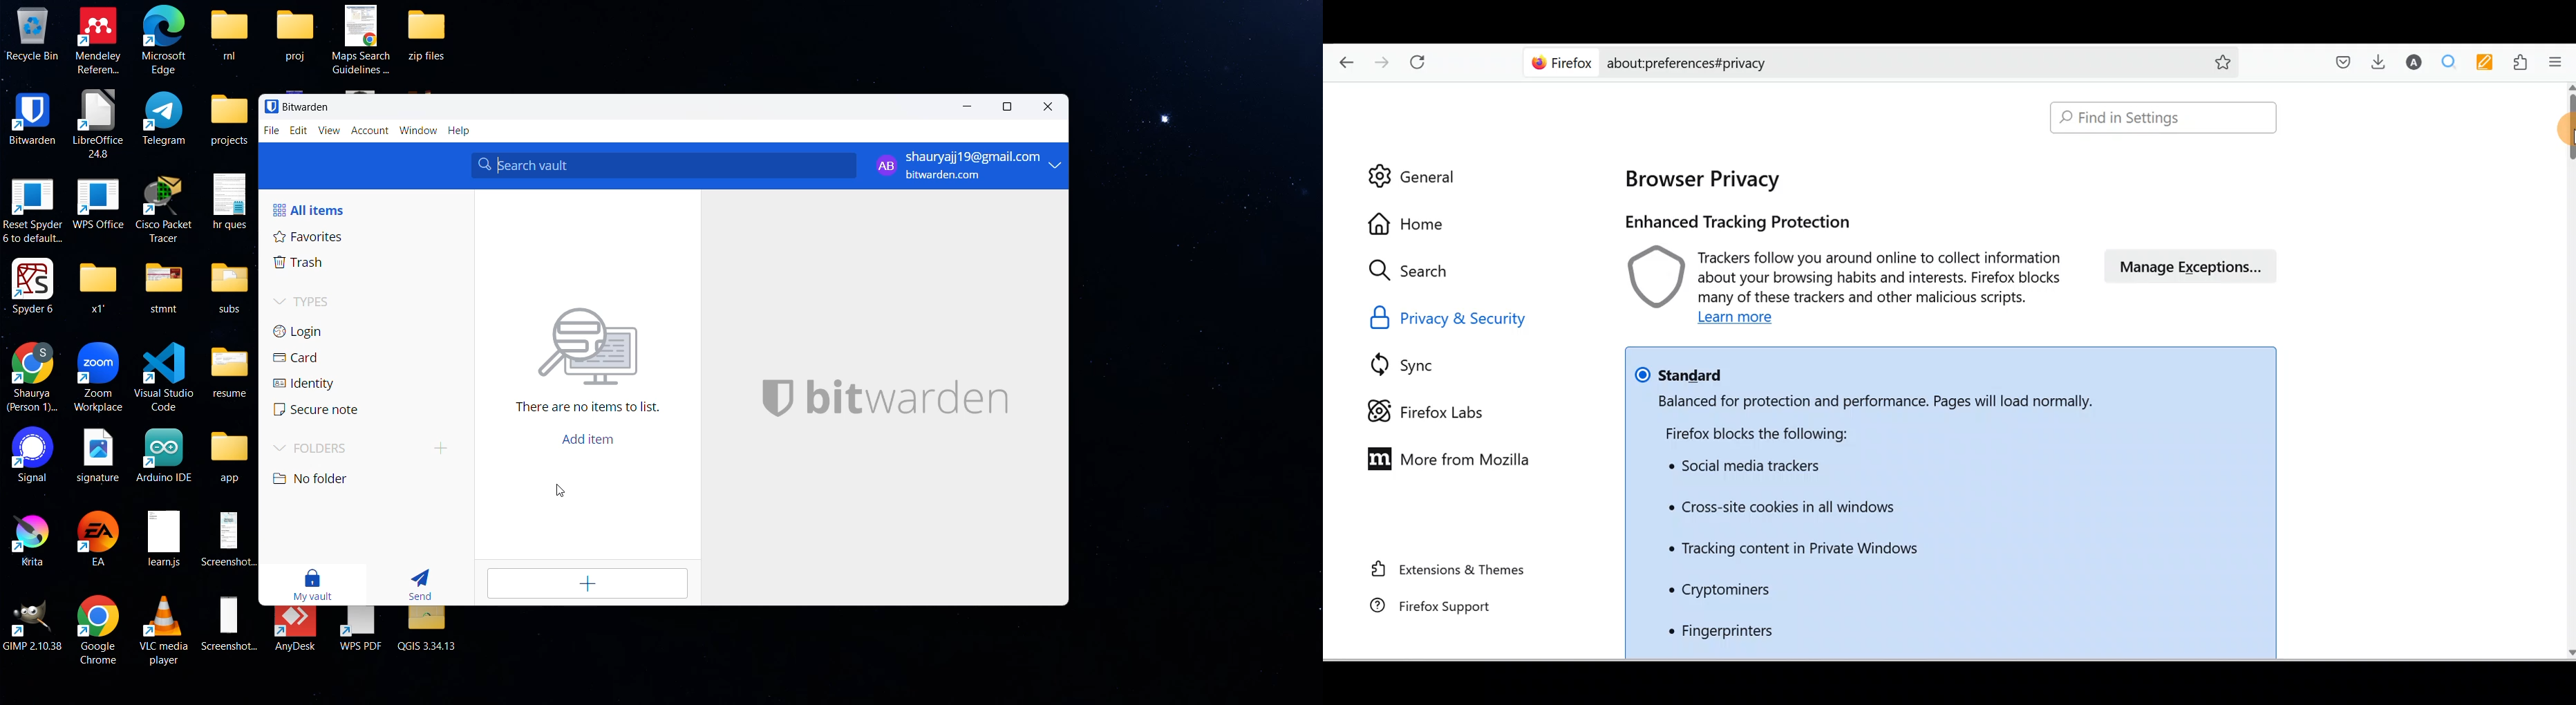 The height and width of the screenshot is (728, 2576). I want to click on Account, so click(2414, 61).